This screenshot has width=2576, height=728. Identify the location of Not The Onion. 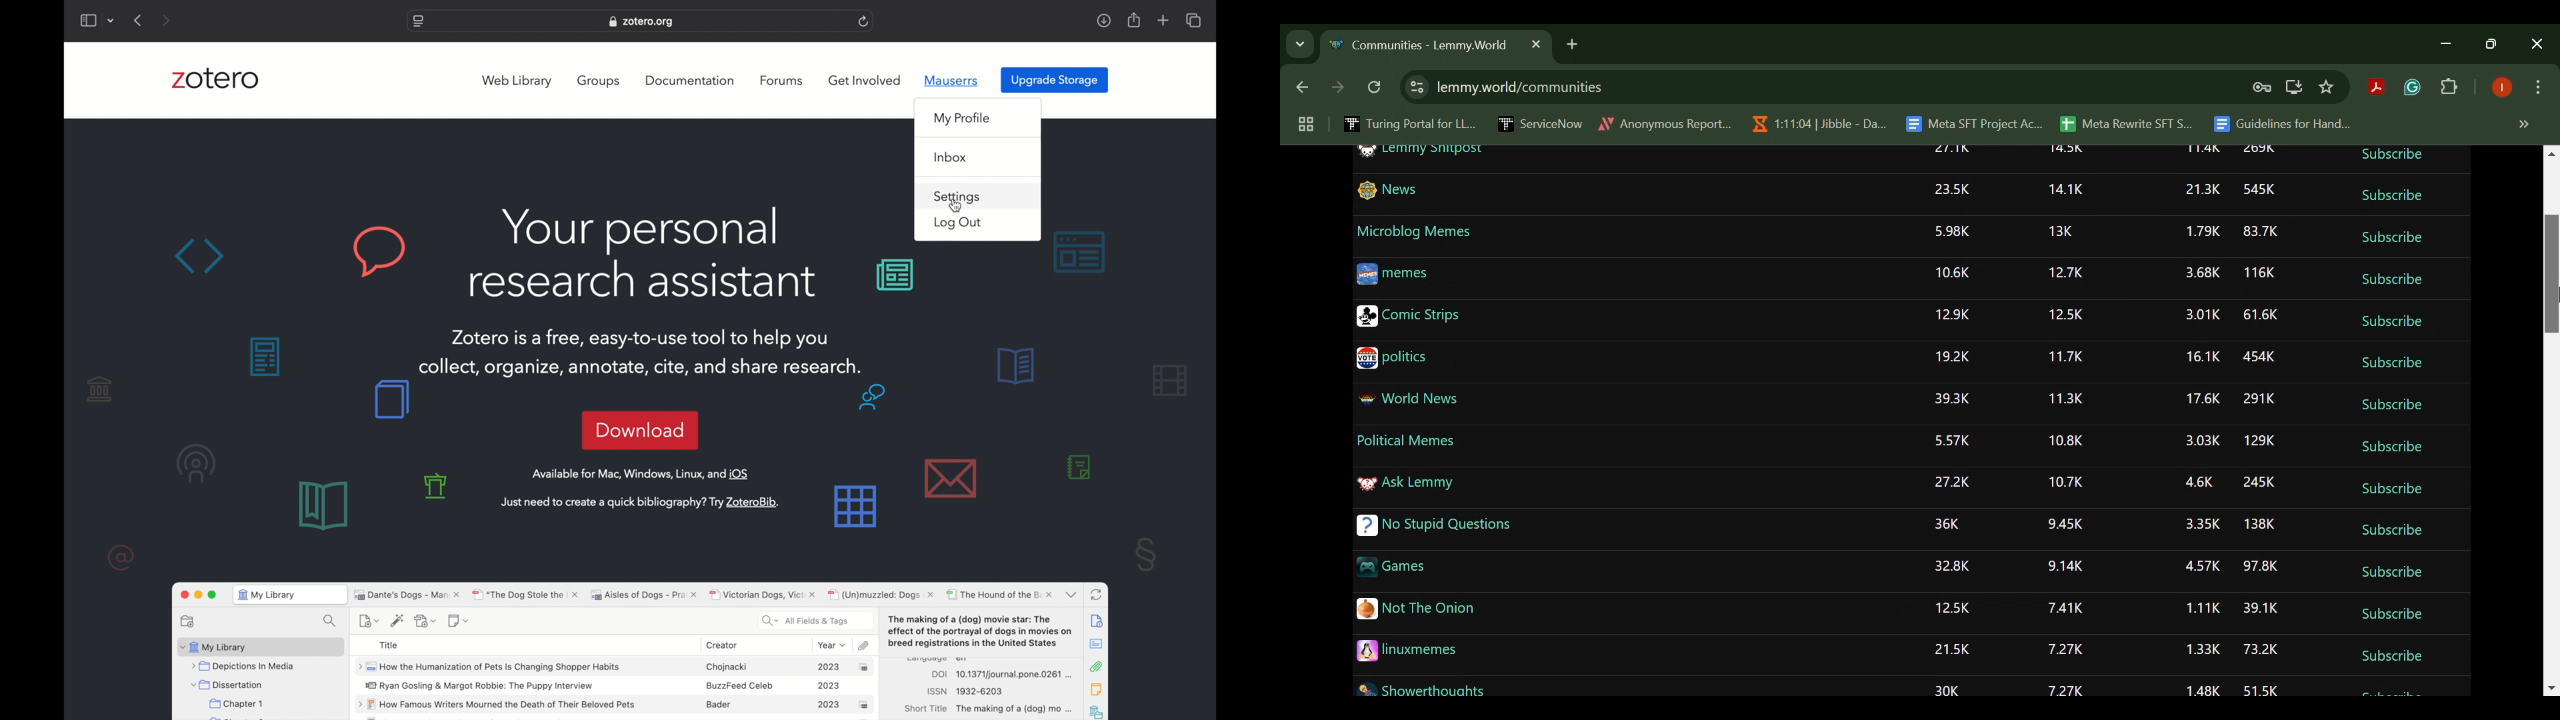
(1418, 609).